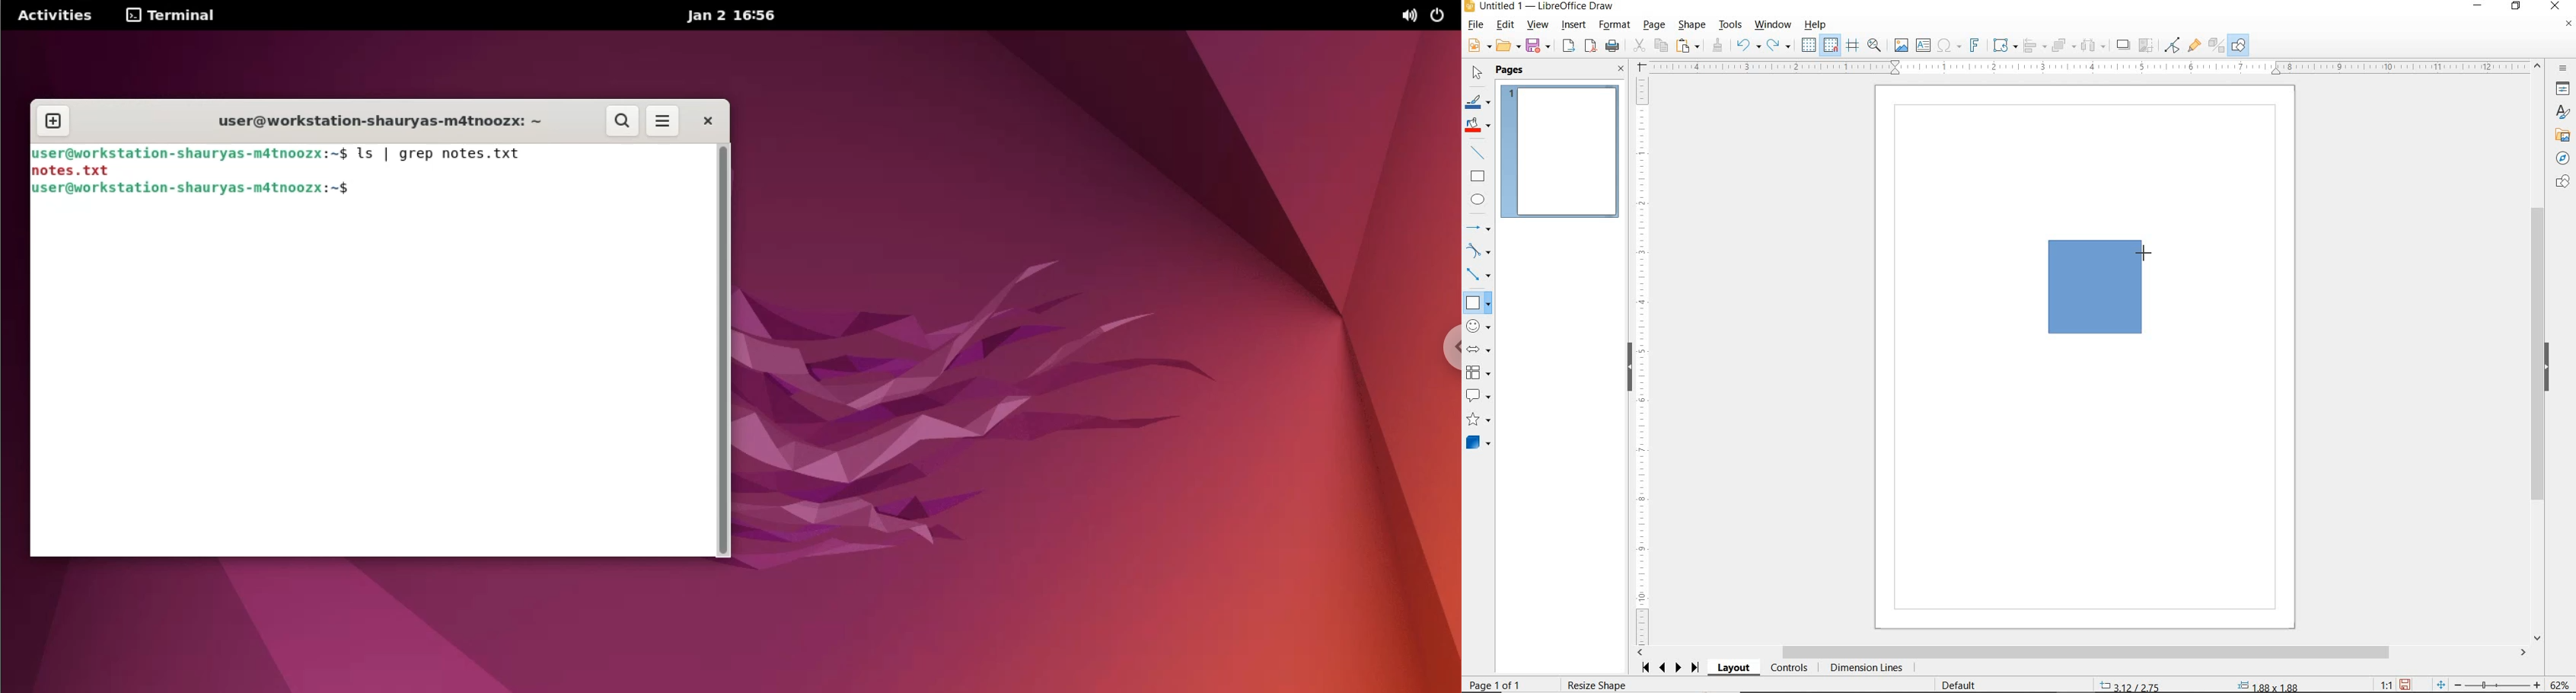 The image size is (2576, 700). I want to click on PAGE 1 OF 1, so click(1495, 686).